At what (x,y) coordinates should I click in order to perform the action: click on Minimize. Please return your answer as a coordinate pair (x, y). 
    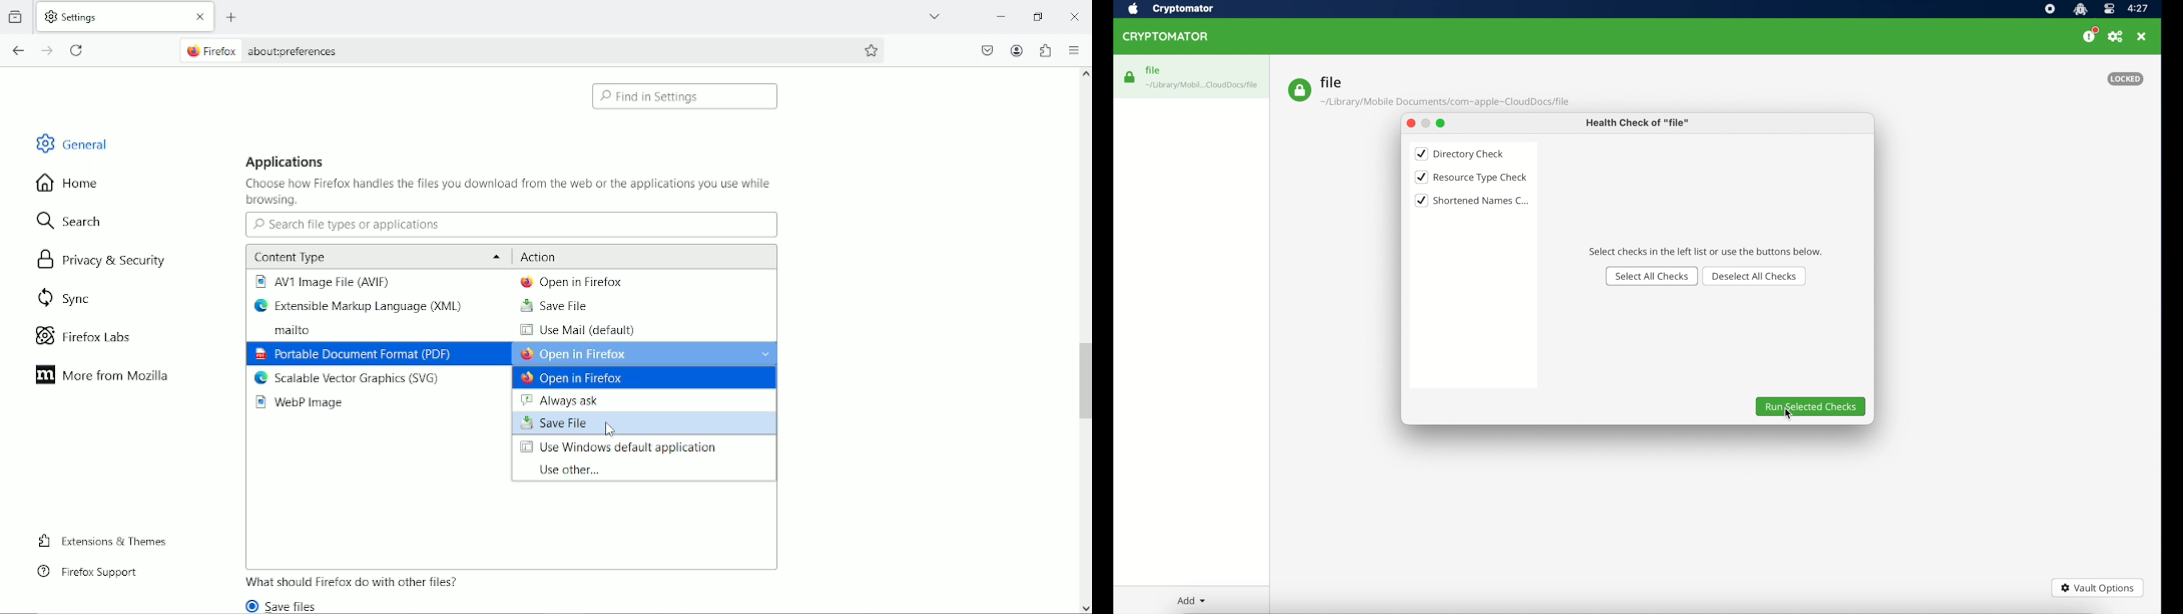
    Looking at the image, I should click on (1003, 17).